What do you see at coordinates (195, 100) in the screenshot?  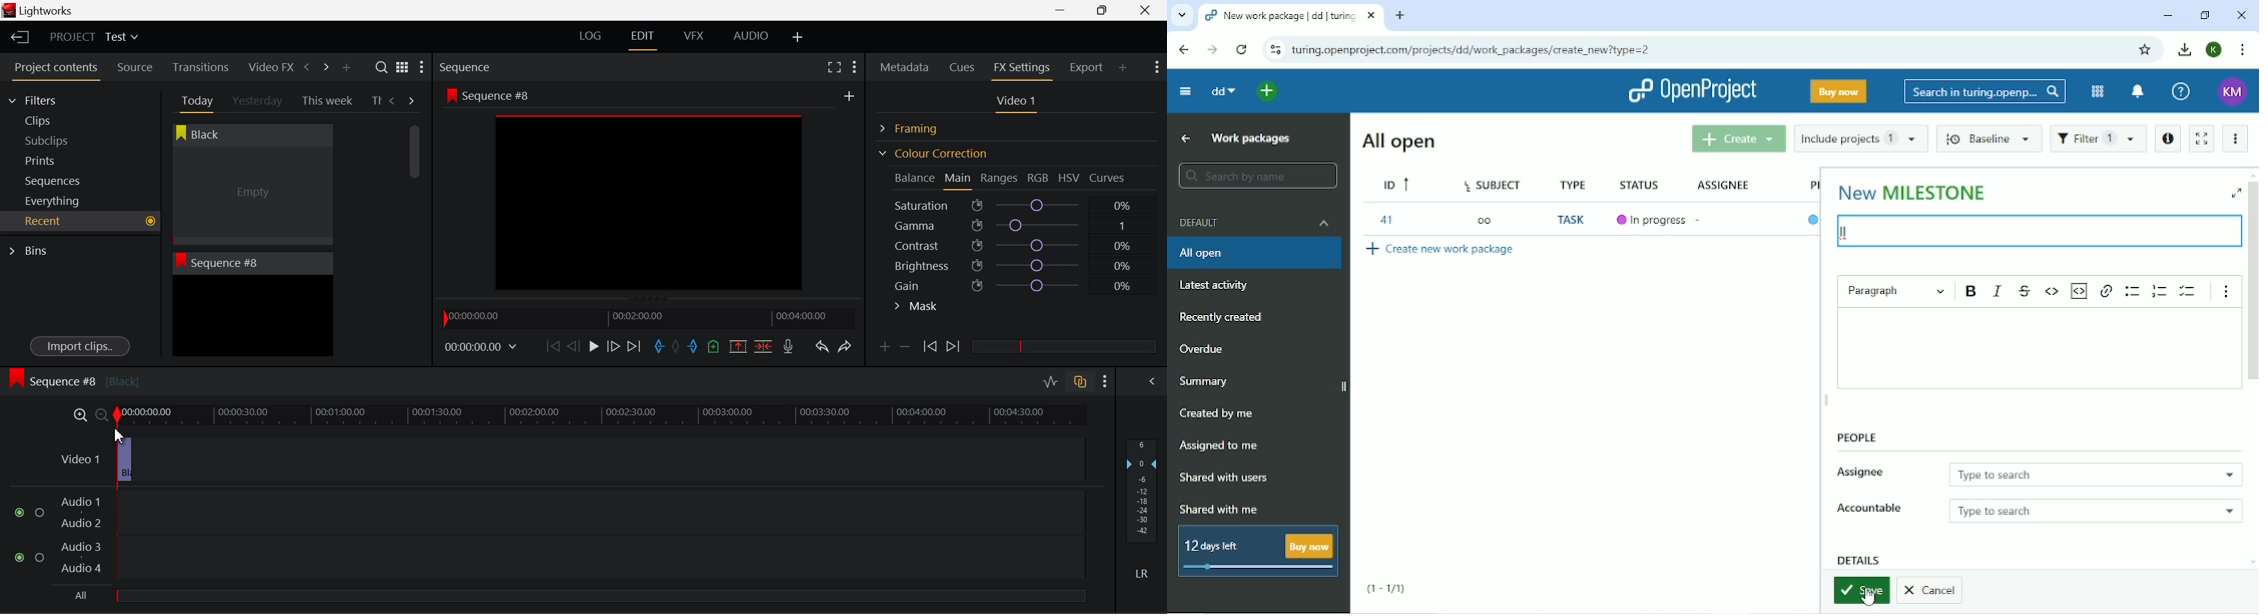 I see `Today Tab Open` at bounding box center [195, 100].